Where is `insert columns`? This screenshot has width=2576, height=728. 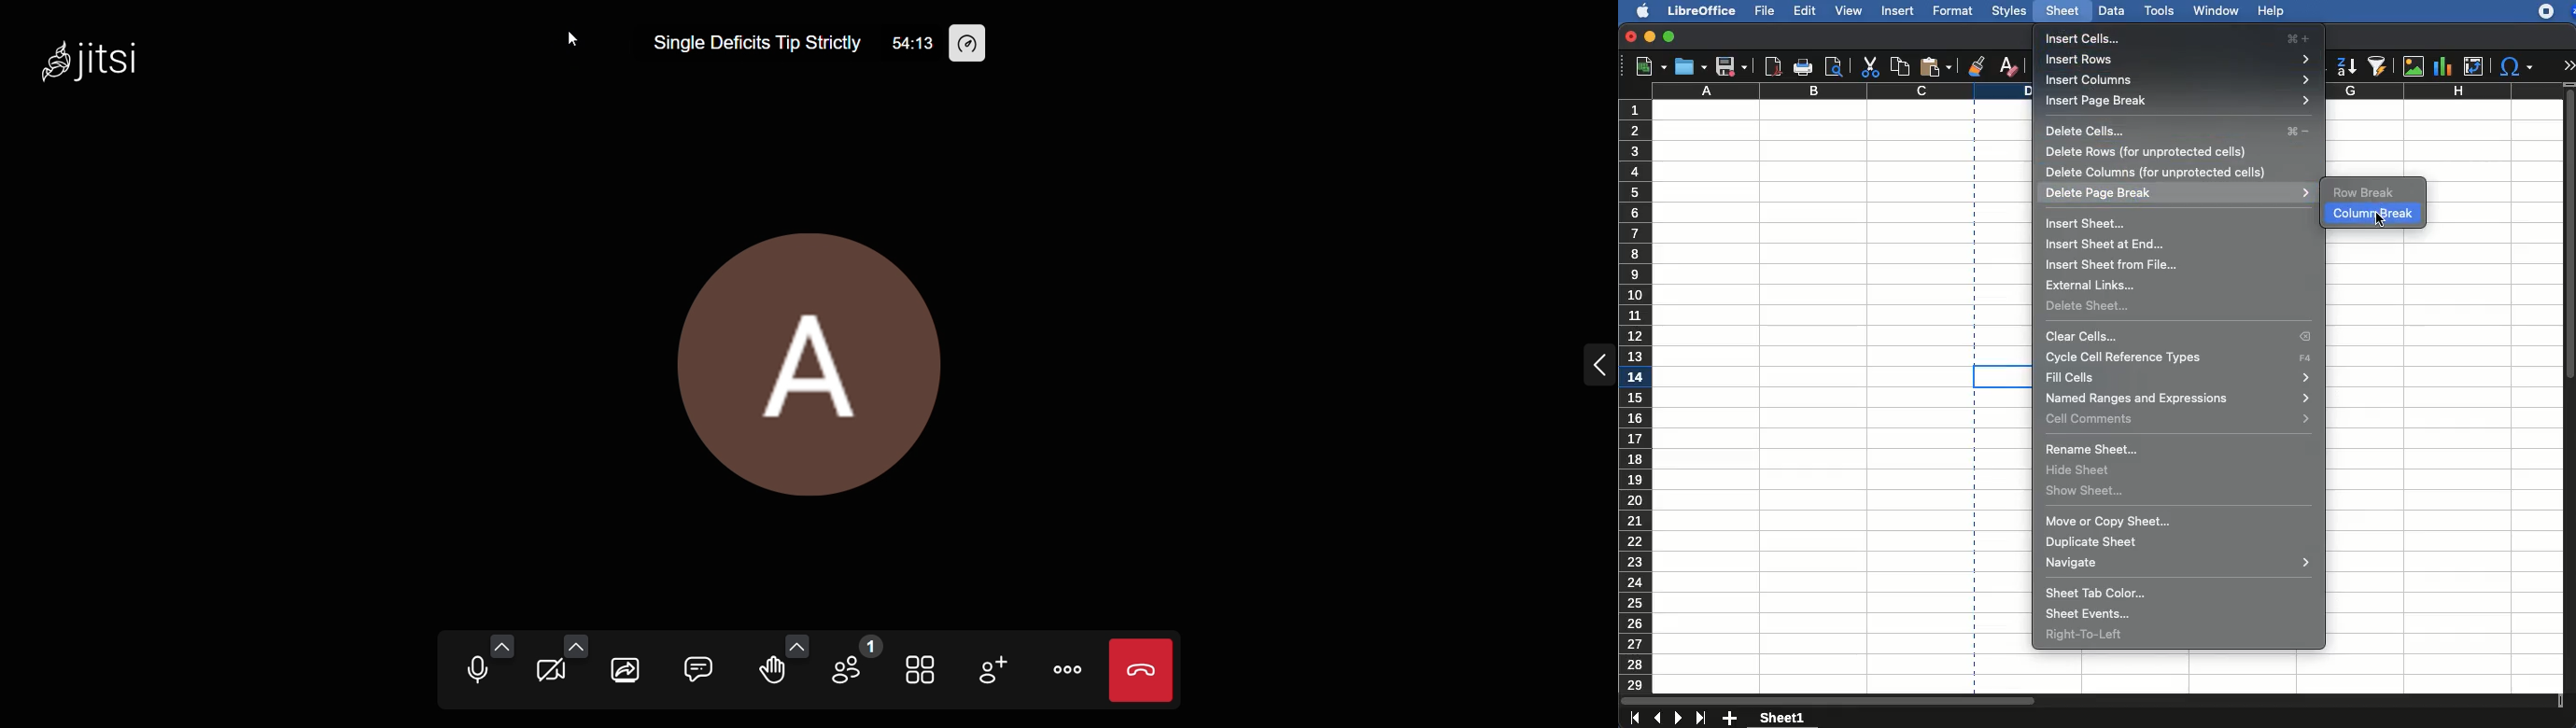
insert columns is located at coordinates (2179, 80).